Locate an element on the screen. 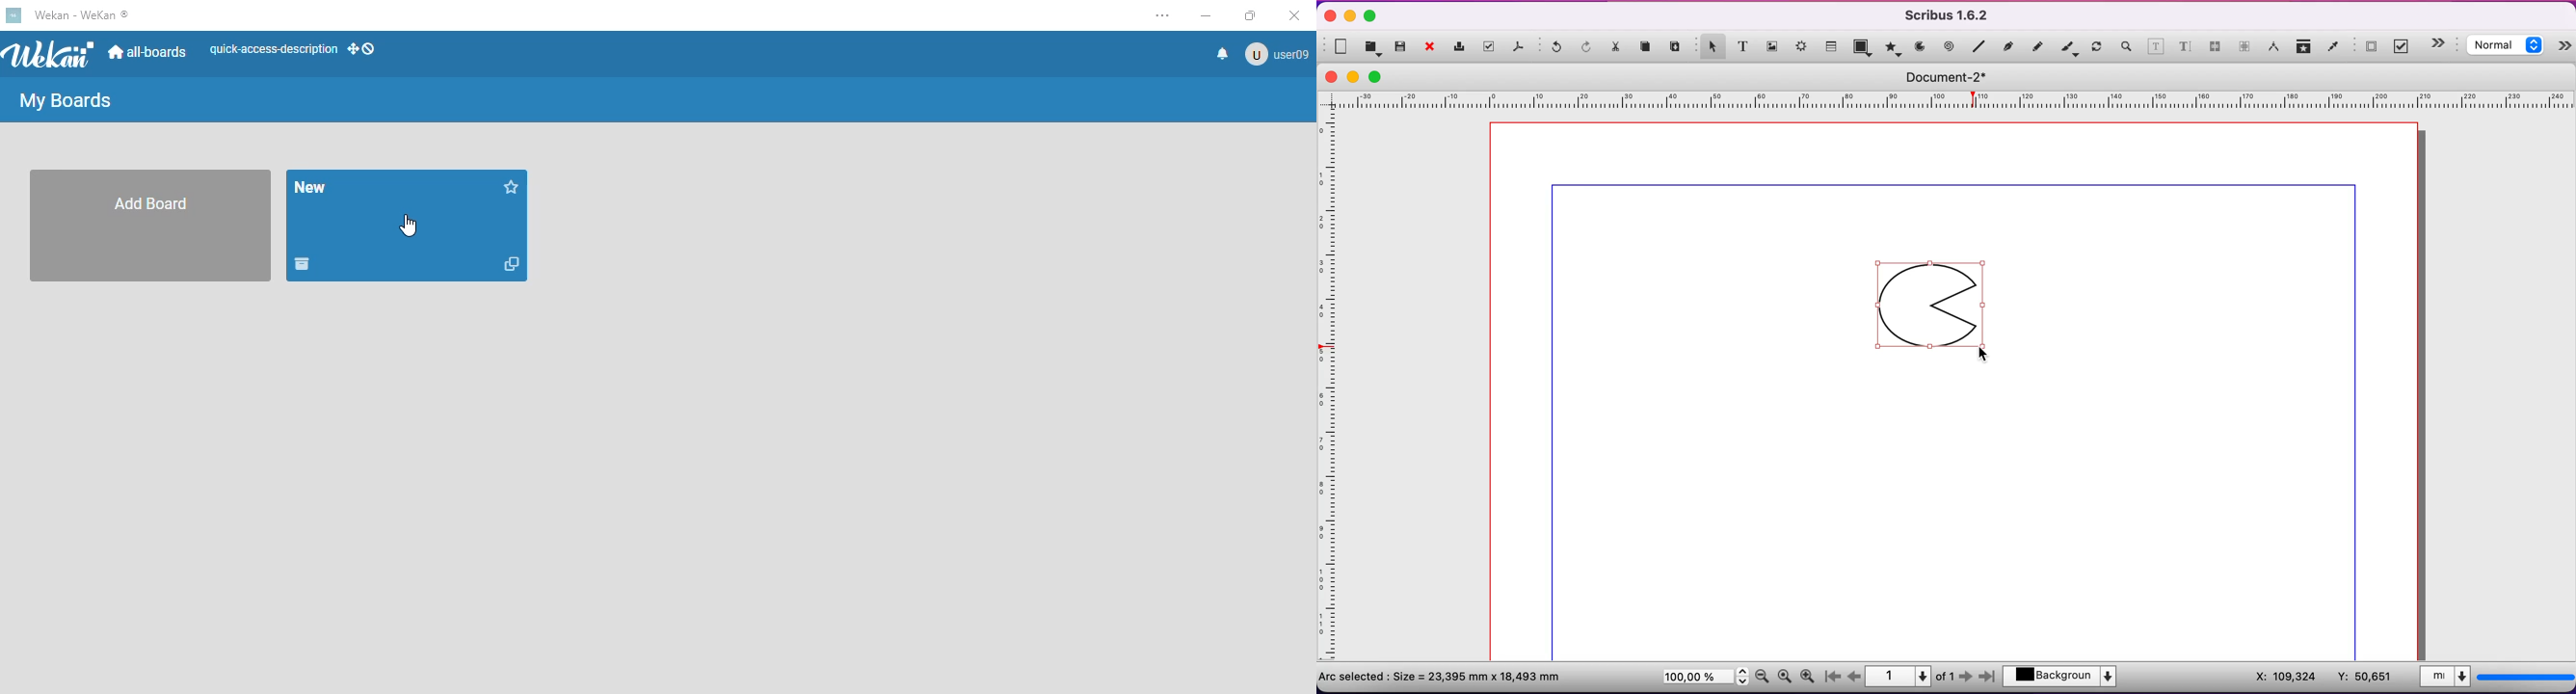 This screenshot has width=2576, height=700. edit contents of a frame is located at coordinates (2156, 48).